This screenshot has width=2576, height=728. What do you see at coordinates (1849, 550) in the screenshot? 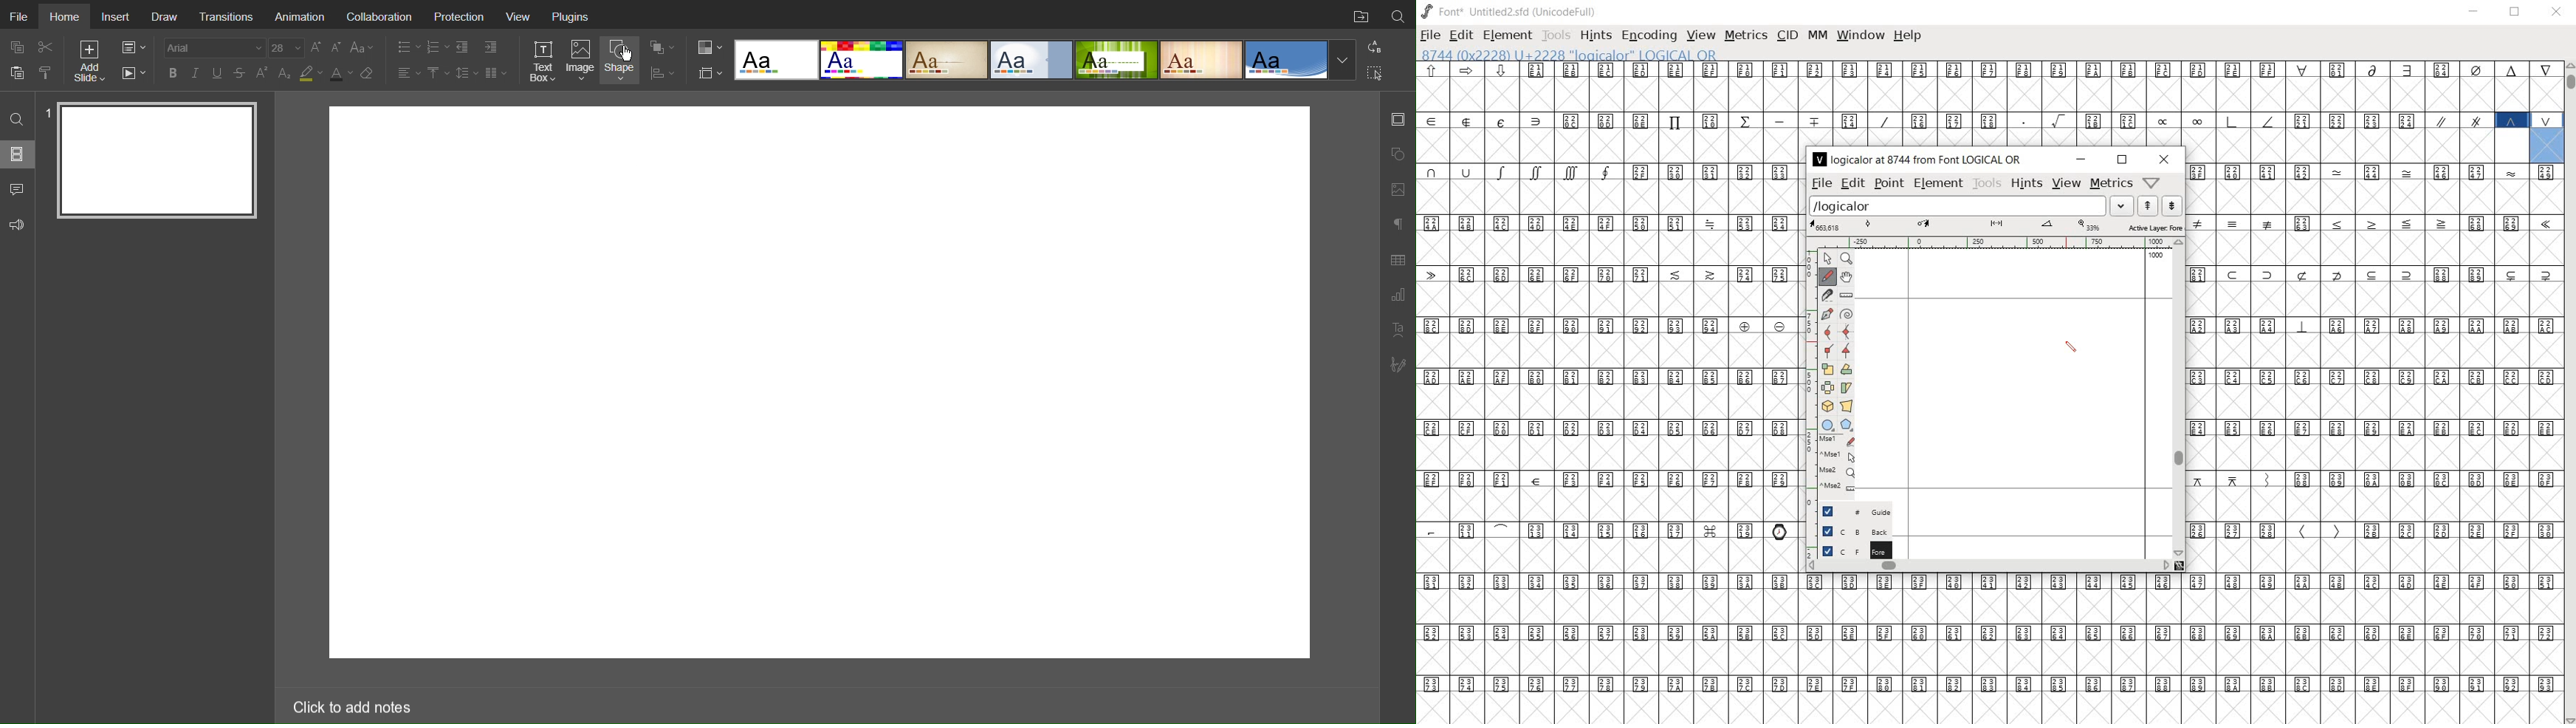
I see `foreground layer` at bounding box center [1849, 550].